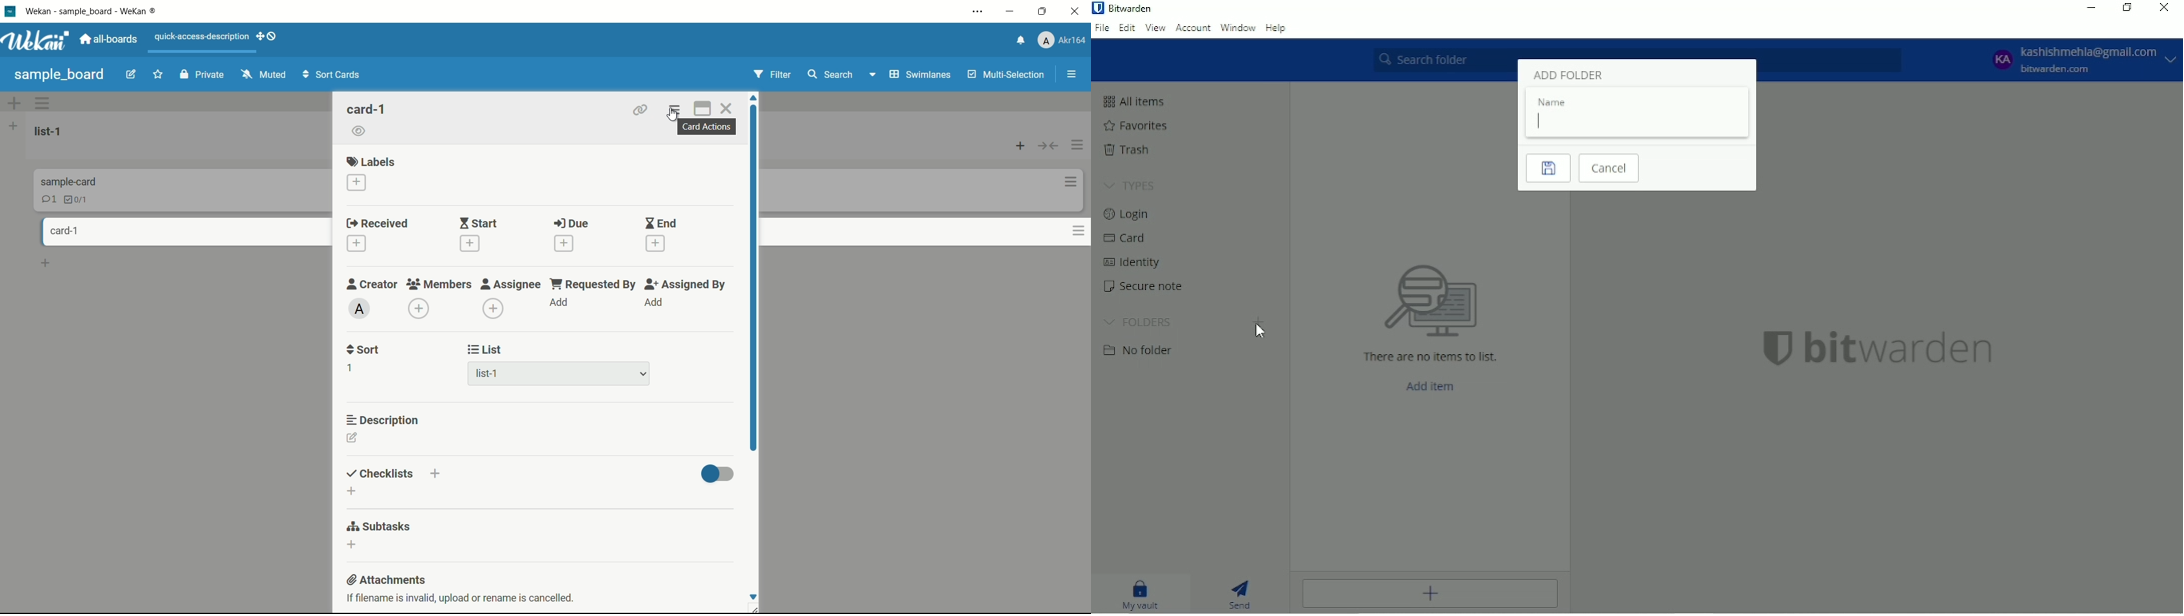 The image size is (2184, 616). What do you see at coordinates (359, 308) in the screenshot?
I see `admin` at bounding box center [359, 308].